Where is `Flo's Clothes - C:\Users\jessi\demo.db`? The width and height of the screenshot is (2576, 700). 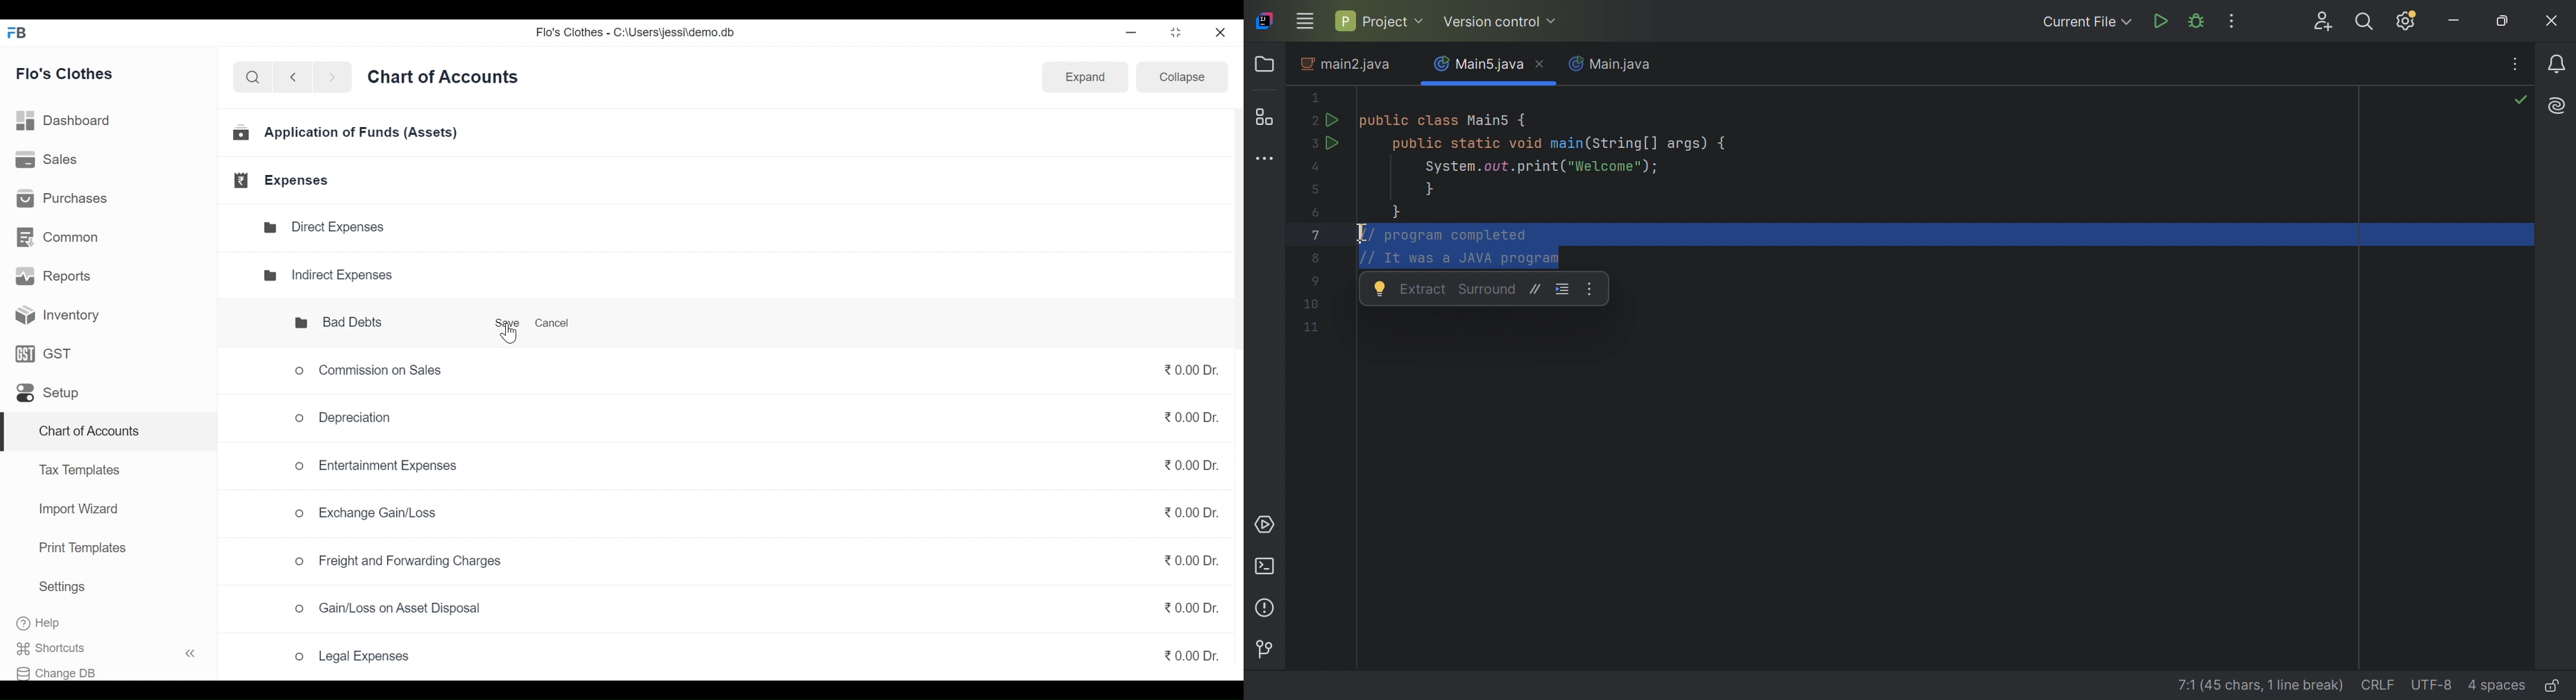 Flo's Clothes - C:\Users\jessi\demo.db is located at coordinates (637, 35).